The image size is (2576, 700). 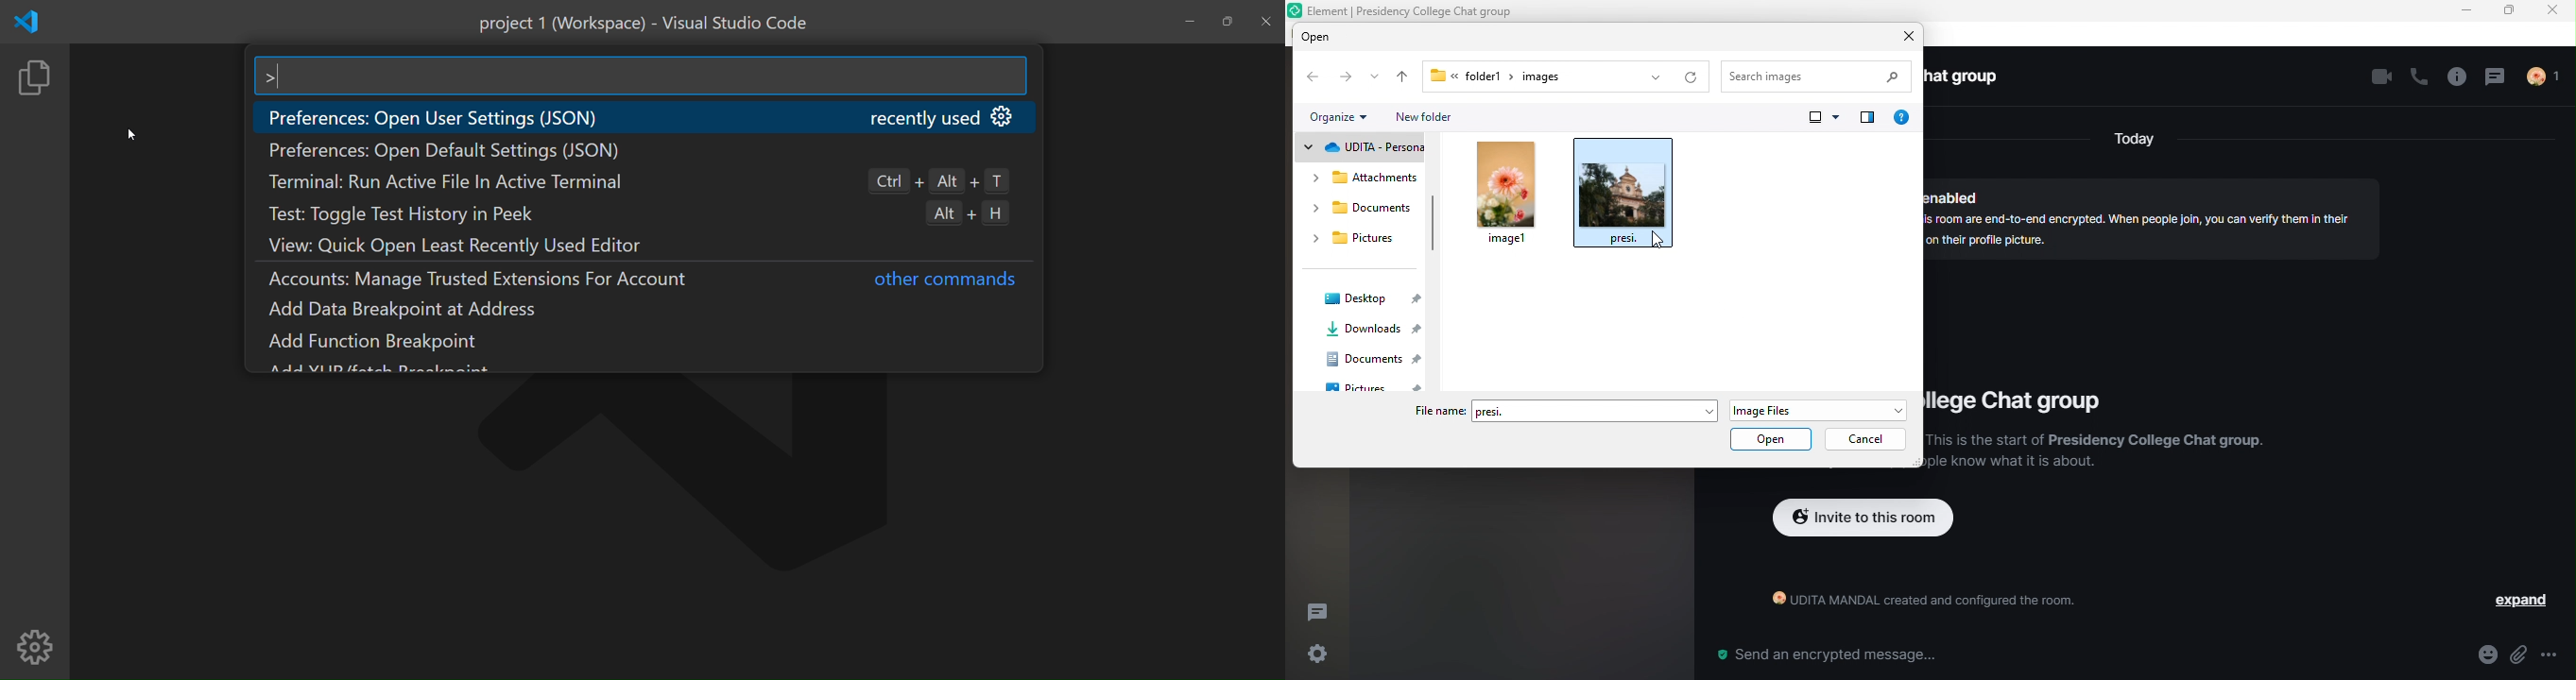 What do you see at coordinates (1822, 121) in the screenshot?
I see `change your view` at bounding box center [1822, 121].